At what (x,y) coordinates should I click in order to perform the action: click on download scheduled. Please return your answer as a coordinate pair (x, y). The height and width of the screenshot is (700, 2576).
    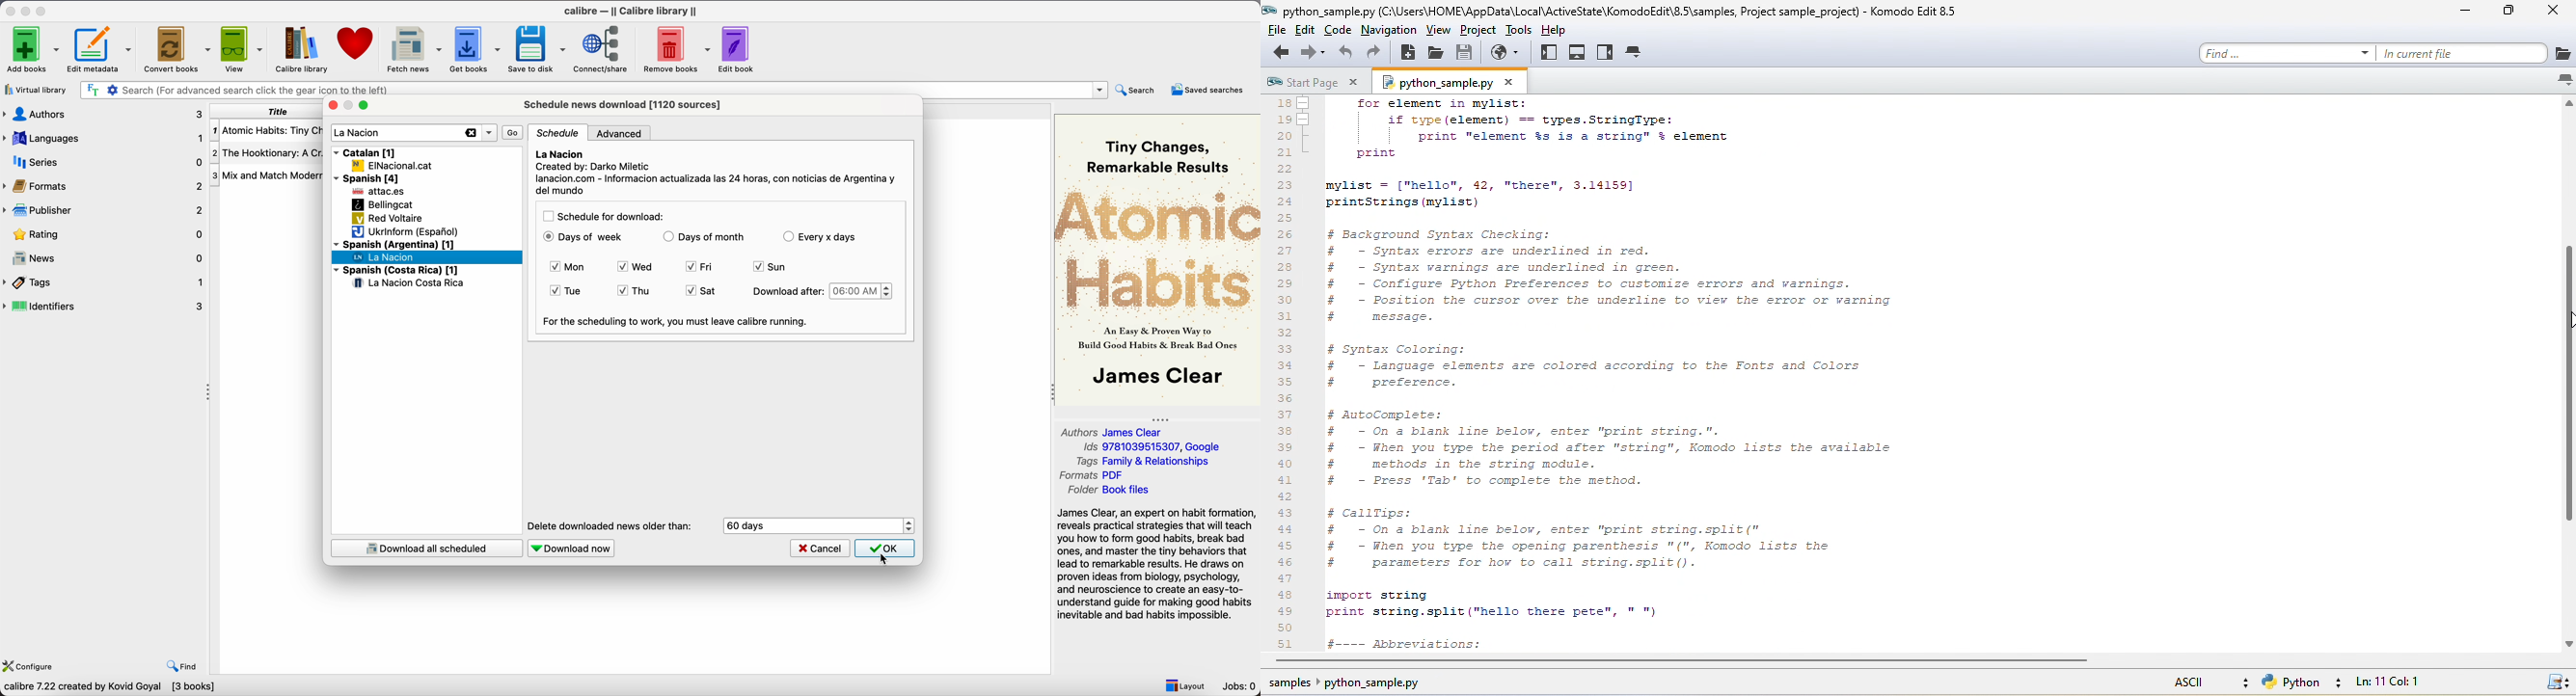
    Looking at the image, I should click on (426, 548).